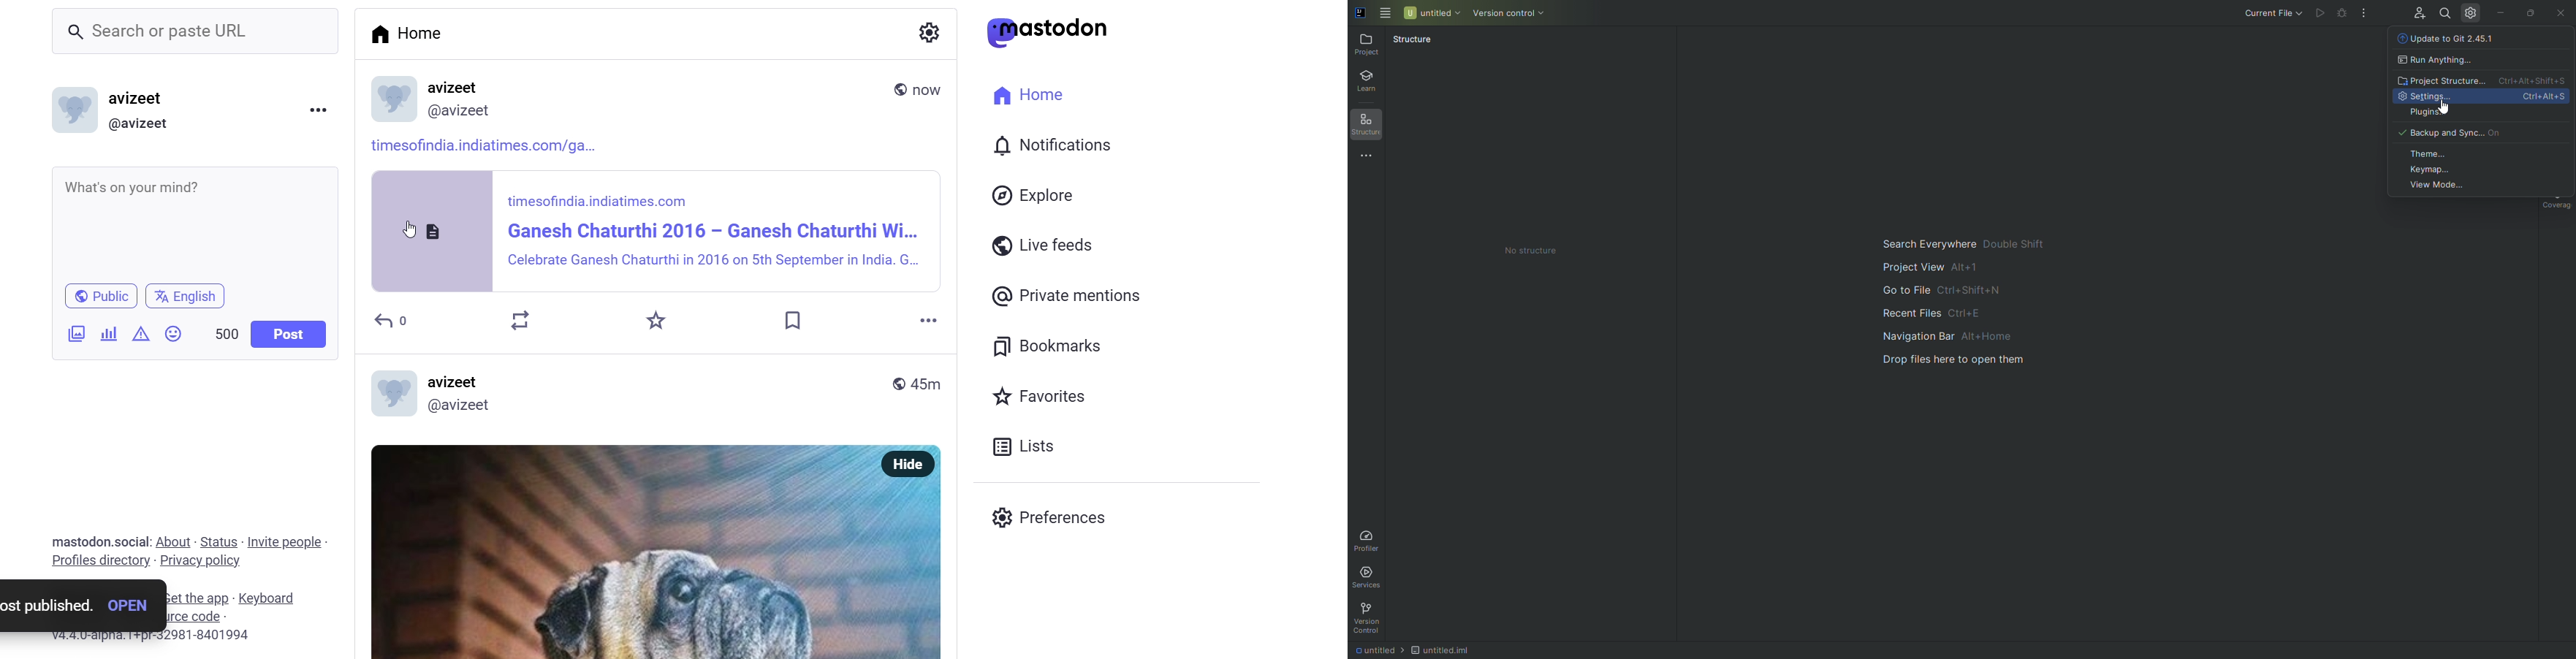 This screenshot has height=672, width=2576. Describe the element at coordinates (48, 606) in the screenshot. I see `post published` at that location.